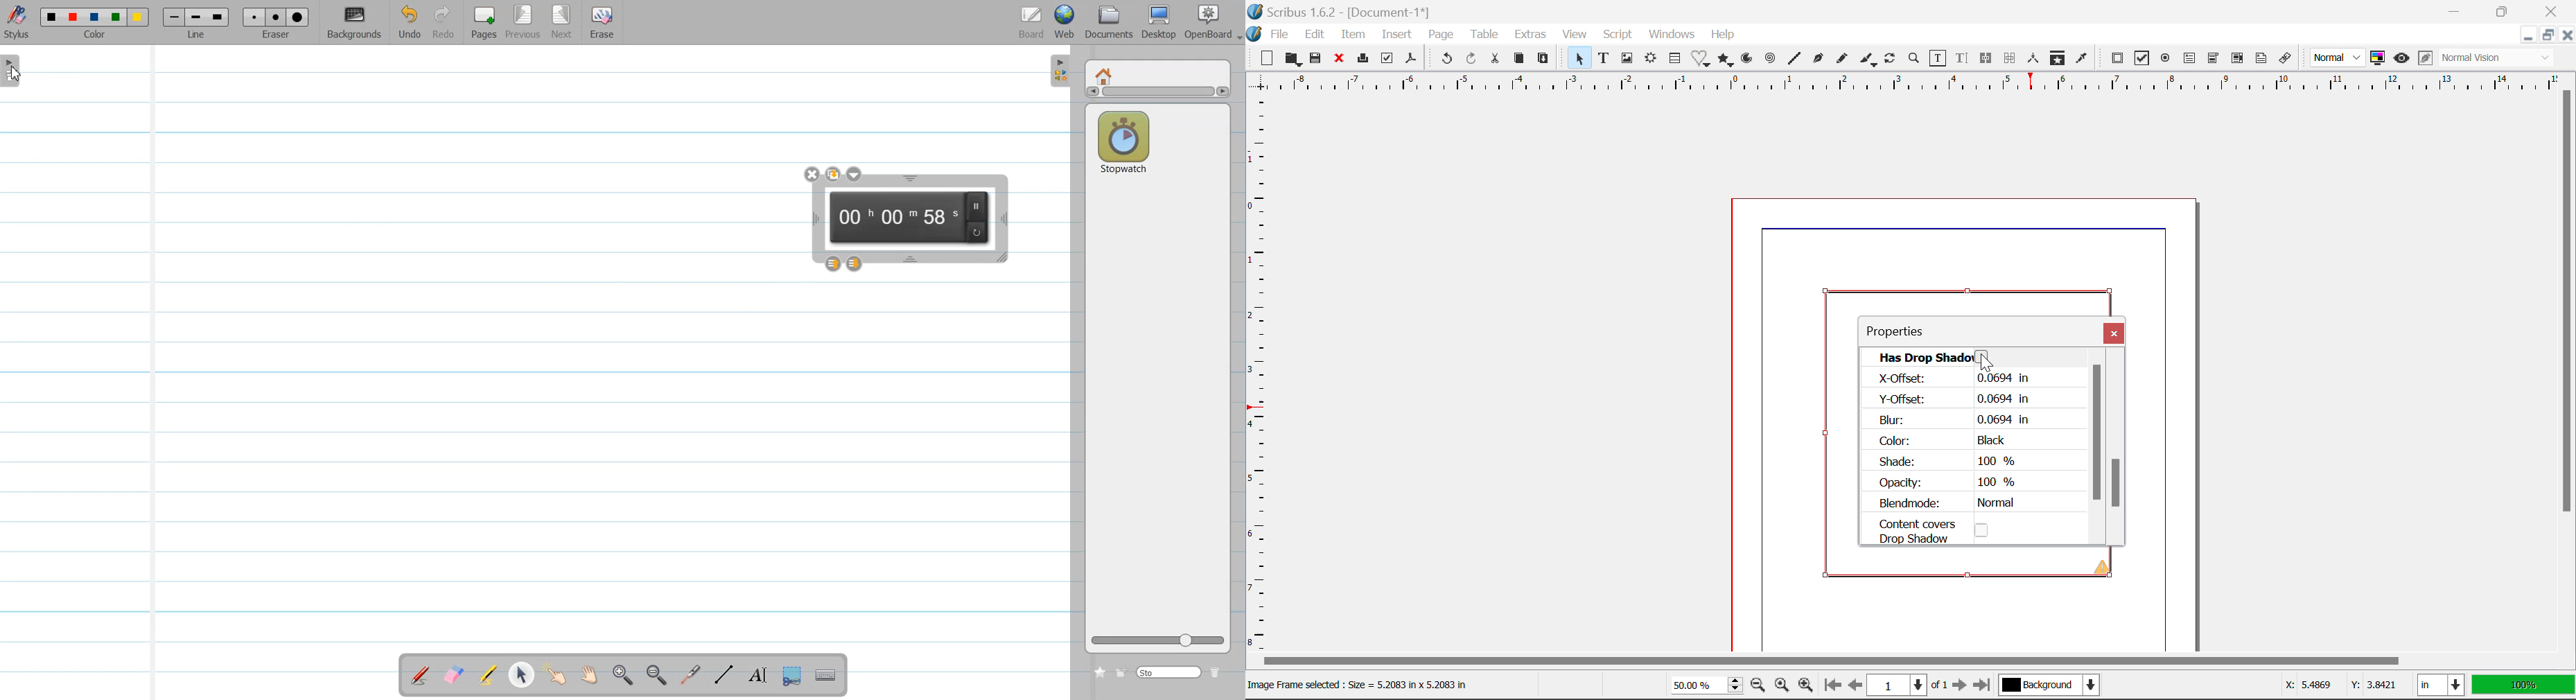  What do you see at coordinates (2426, 60) in the screenshot?
I see `Edit in preview mode` at bounding box center [2426, 60].